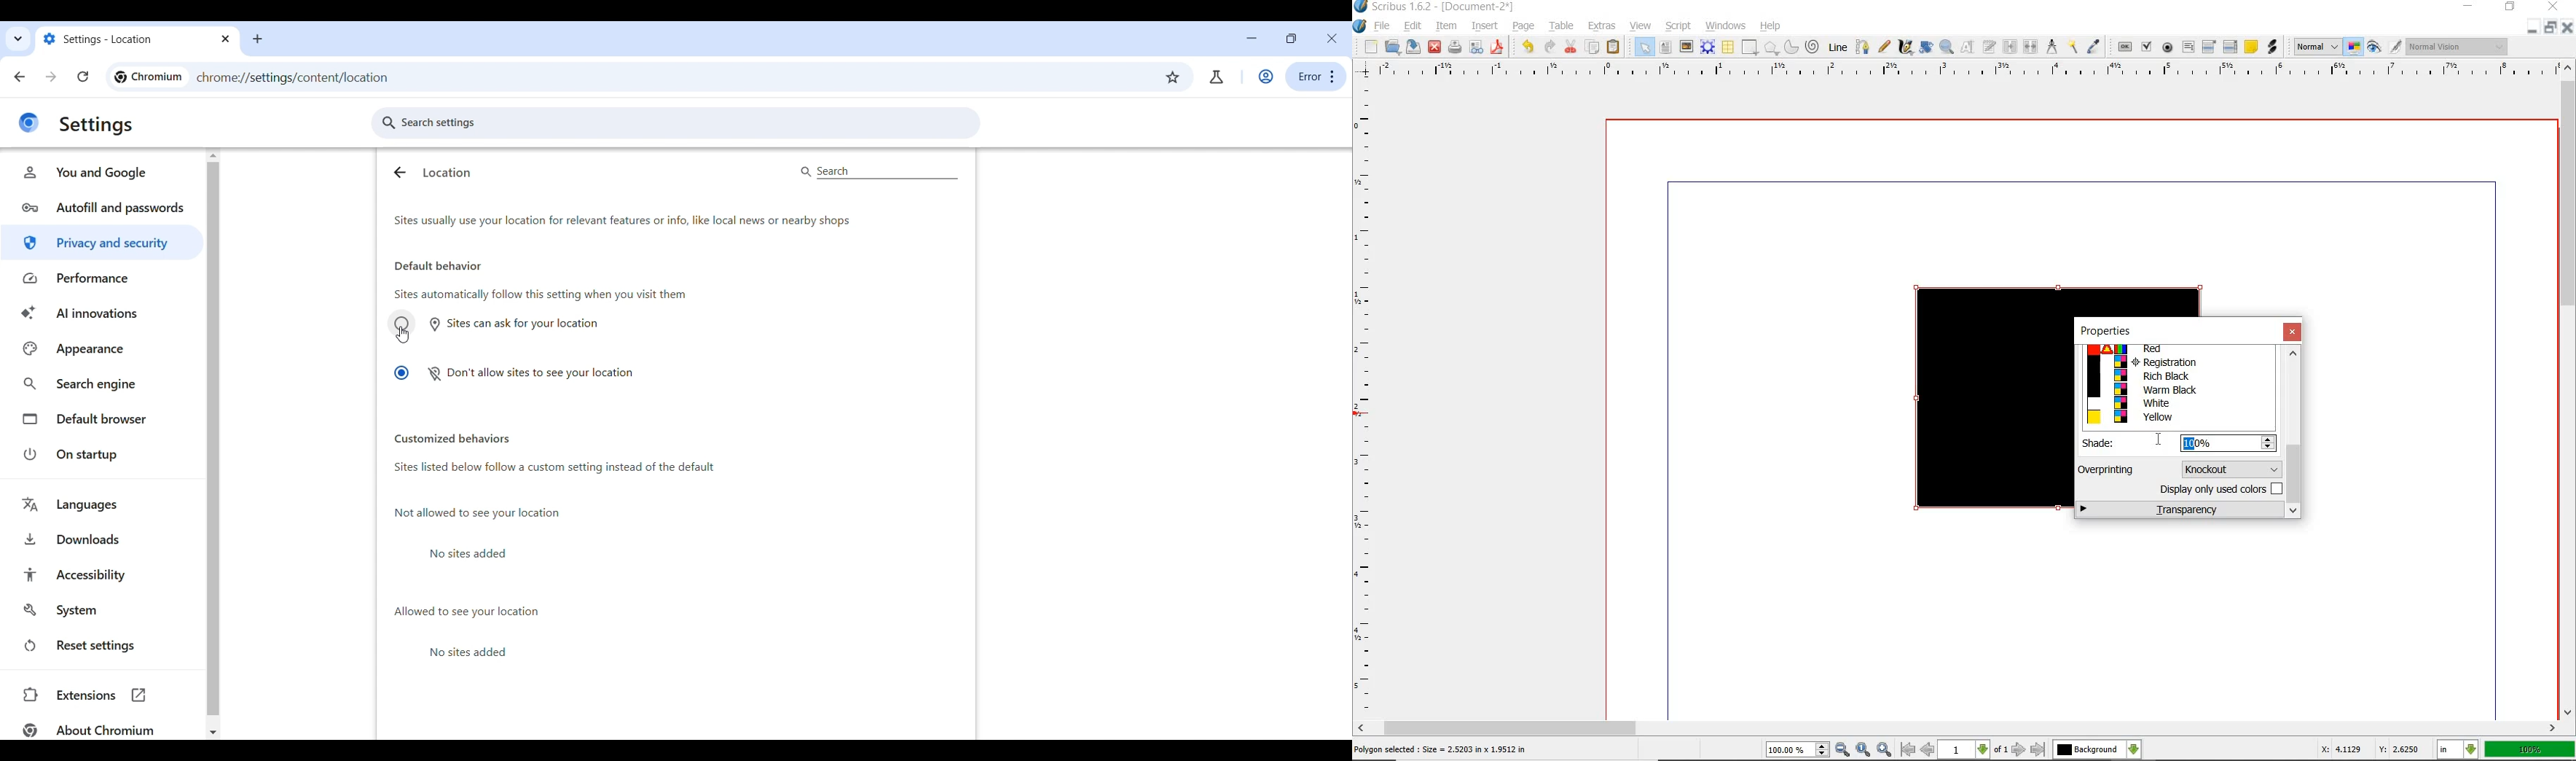  Describe the element at coordinates (2272, 47) in the screenshot. I see `link annotation` at that location.